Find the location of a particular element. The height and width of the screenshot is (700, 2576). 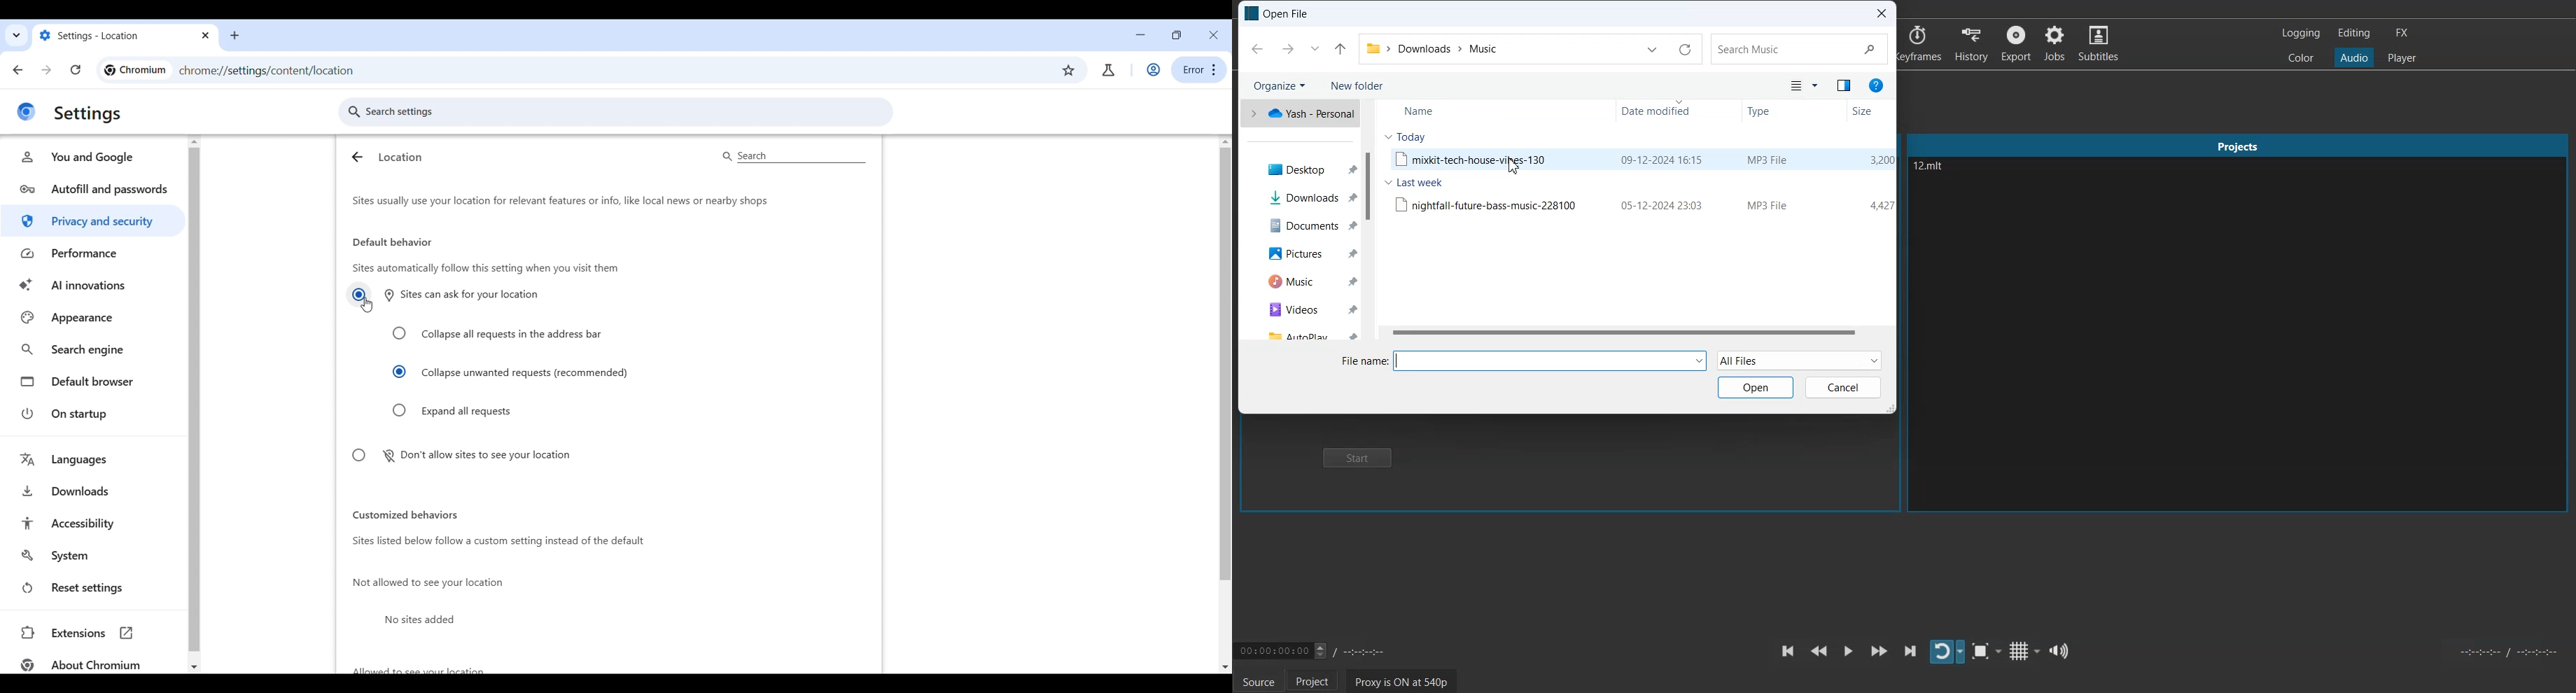

Enter File Name is located at coordinates (1524, 360).